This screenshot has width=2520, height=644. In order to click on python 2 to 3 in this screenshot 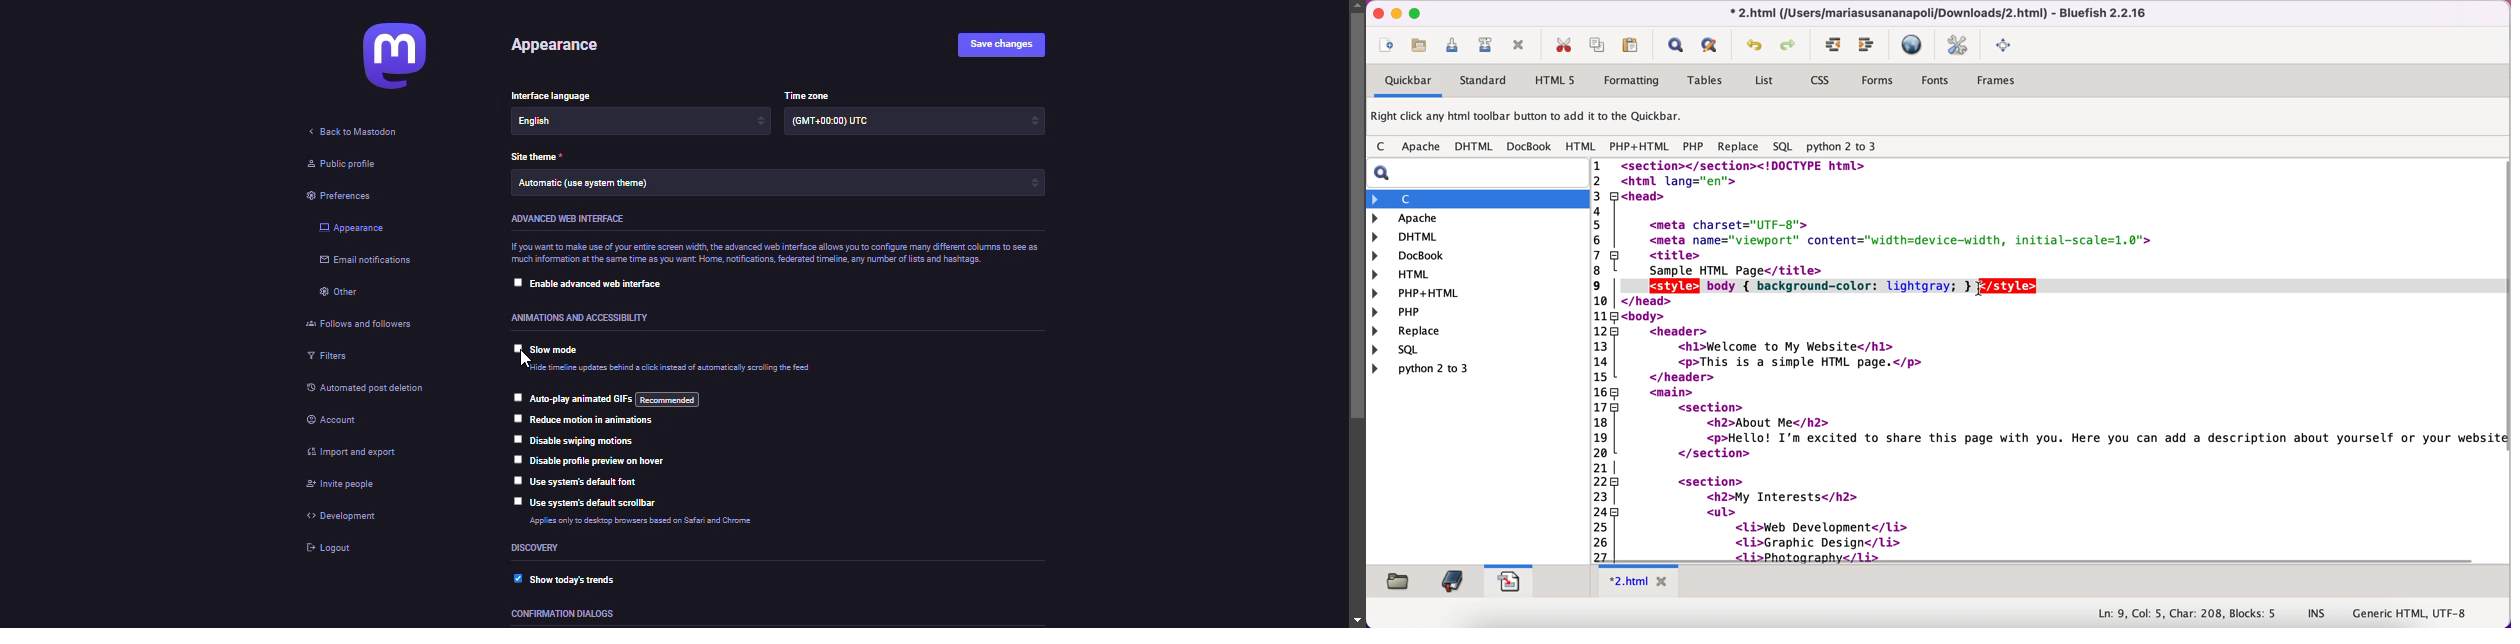, I will do `click(1849, 147)`.